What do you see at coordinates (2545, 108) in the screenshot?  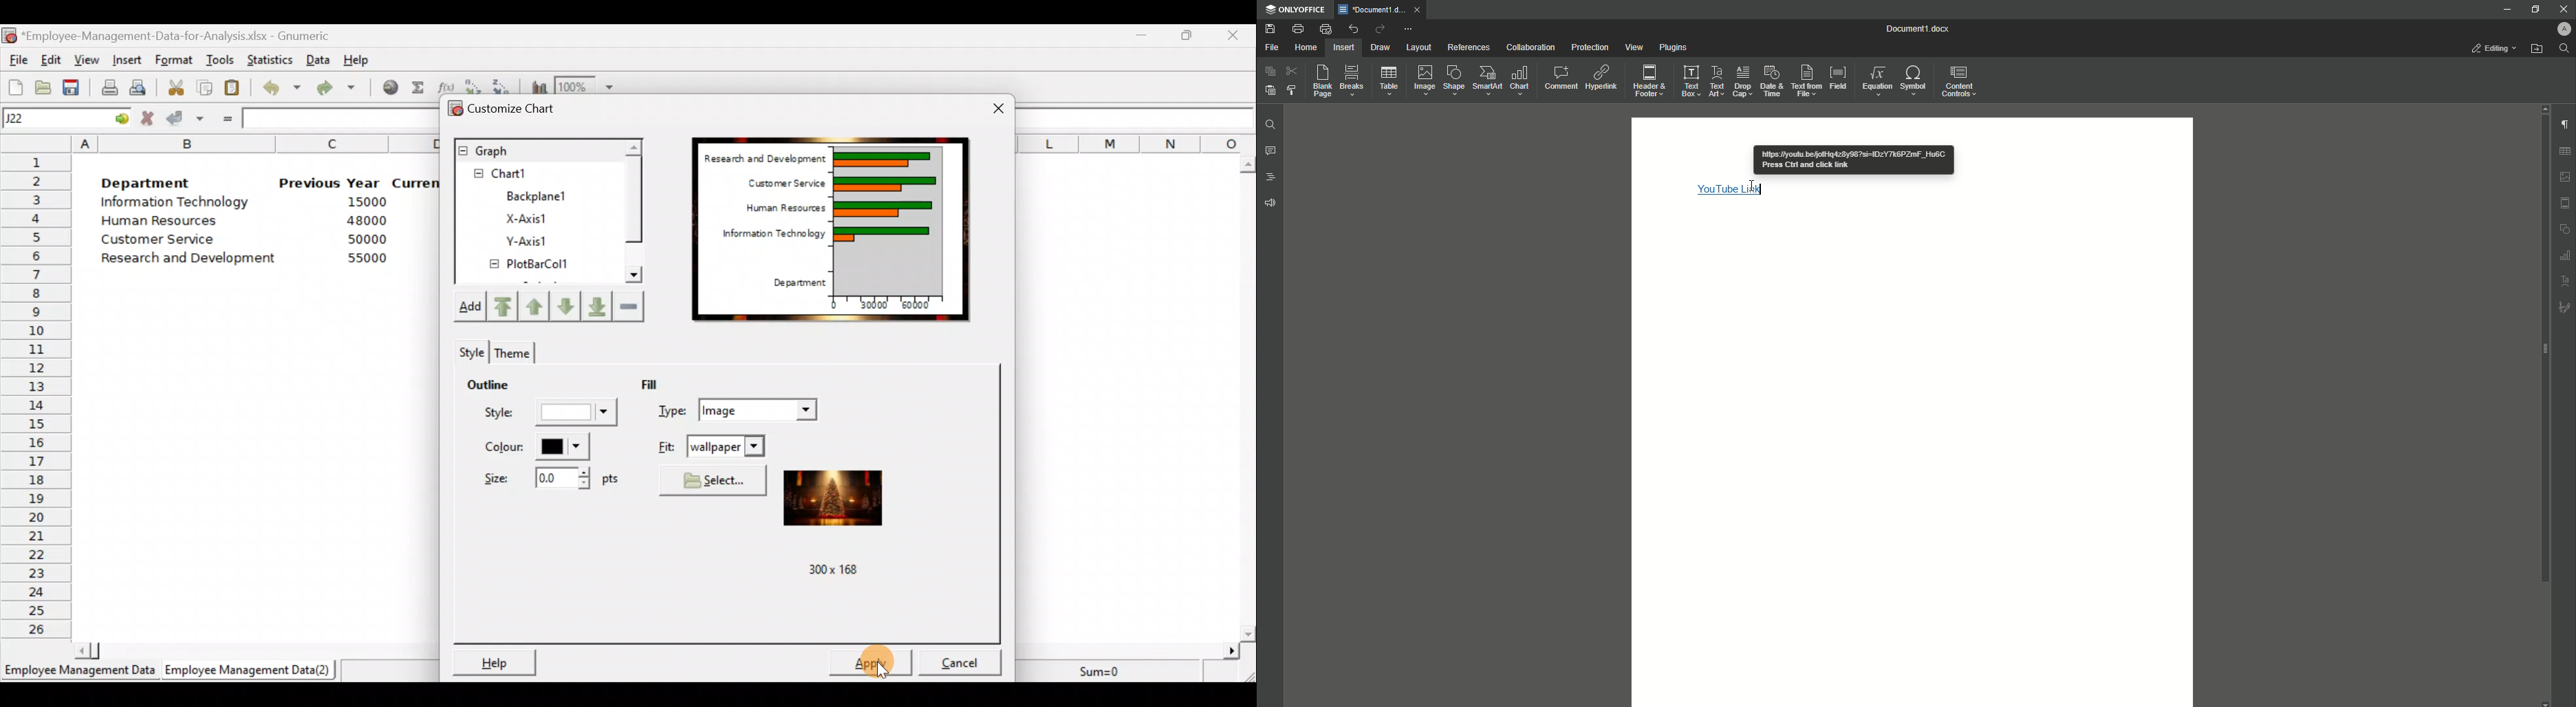 I see `scroll up` at bounding box center [2545, 108].